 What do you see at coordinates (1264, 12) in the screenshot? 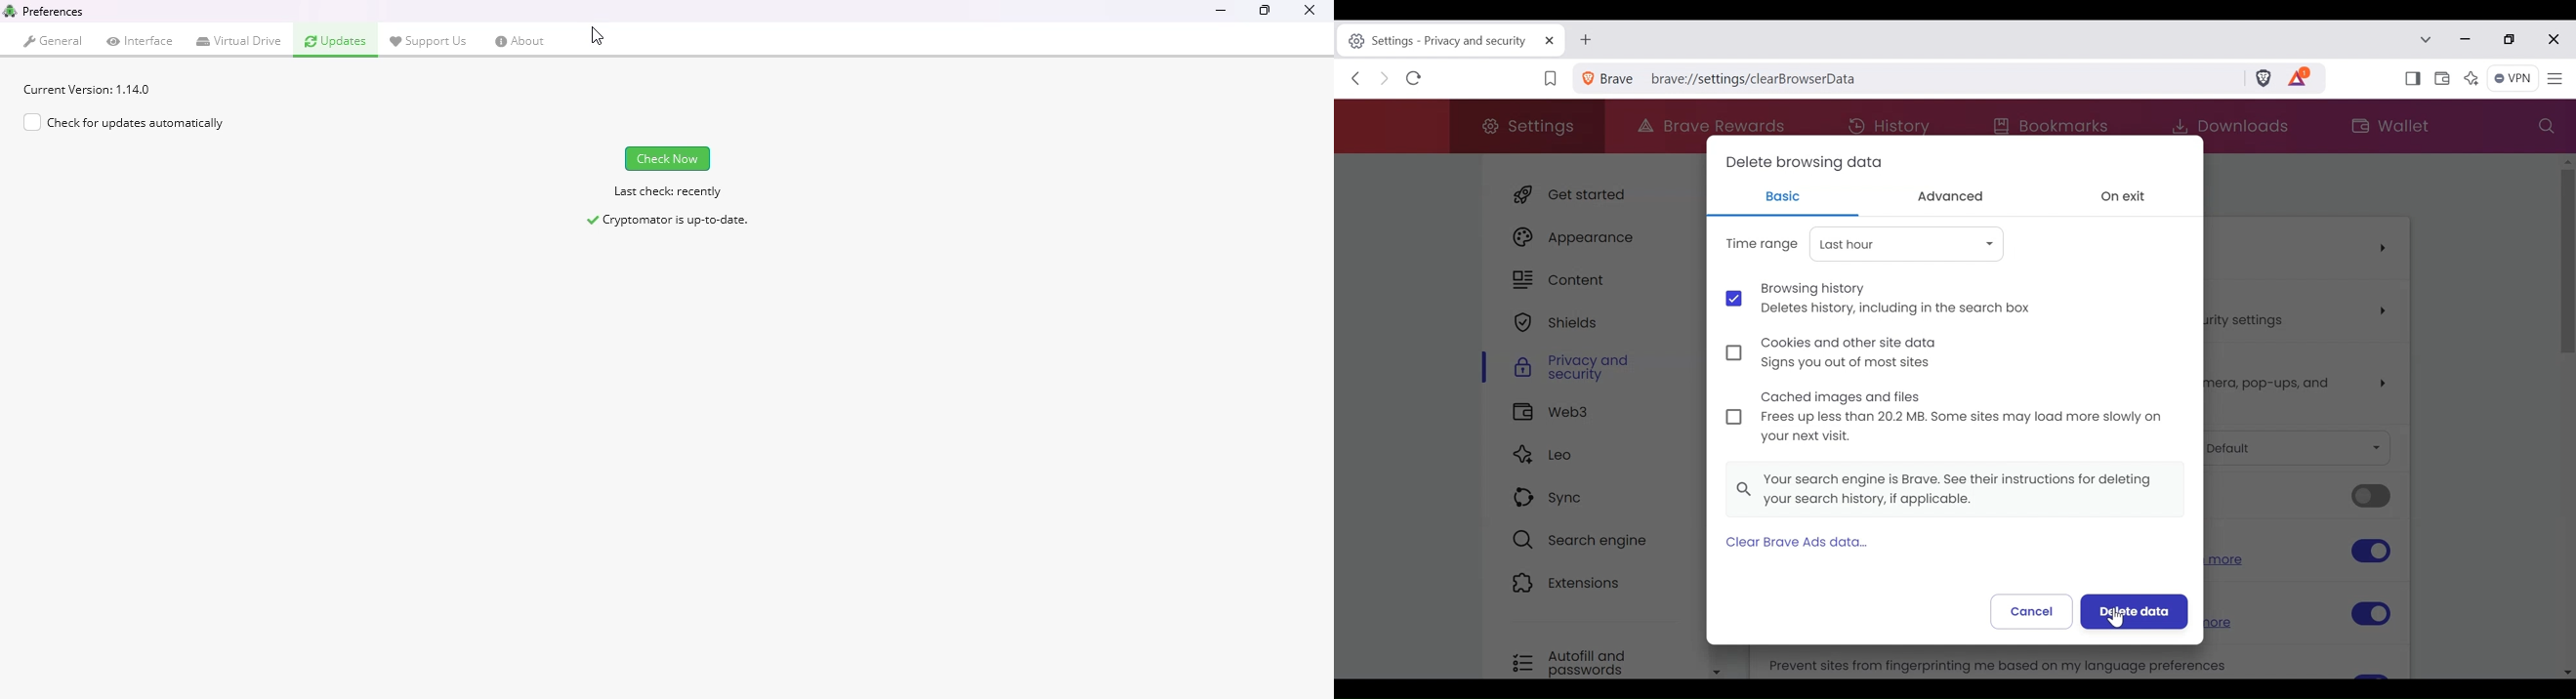
I see `maximize` at bounding box center [1264, 12].